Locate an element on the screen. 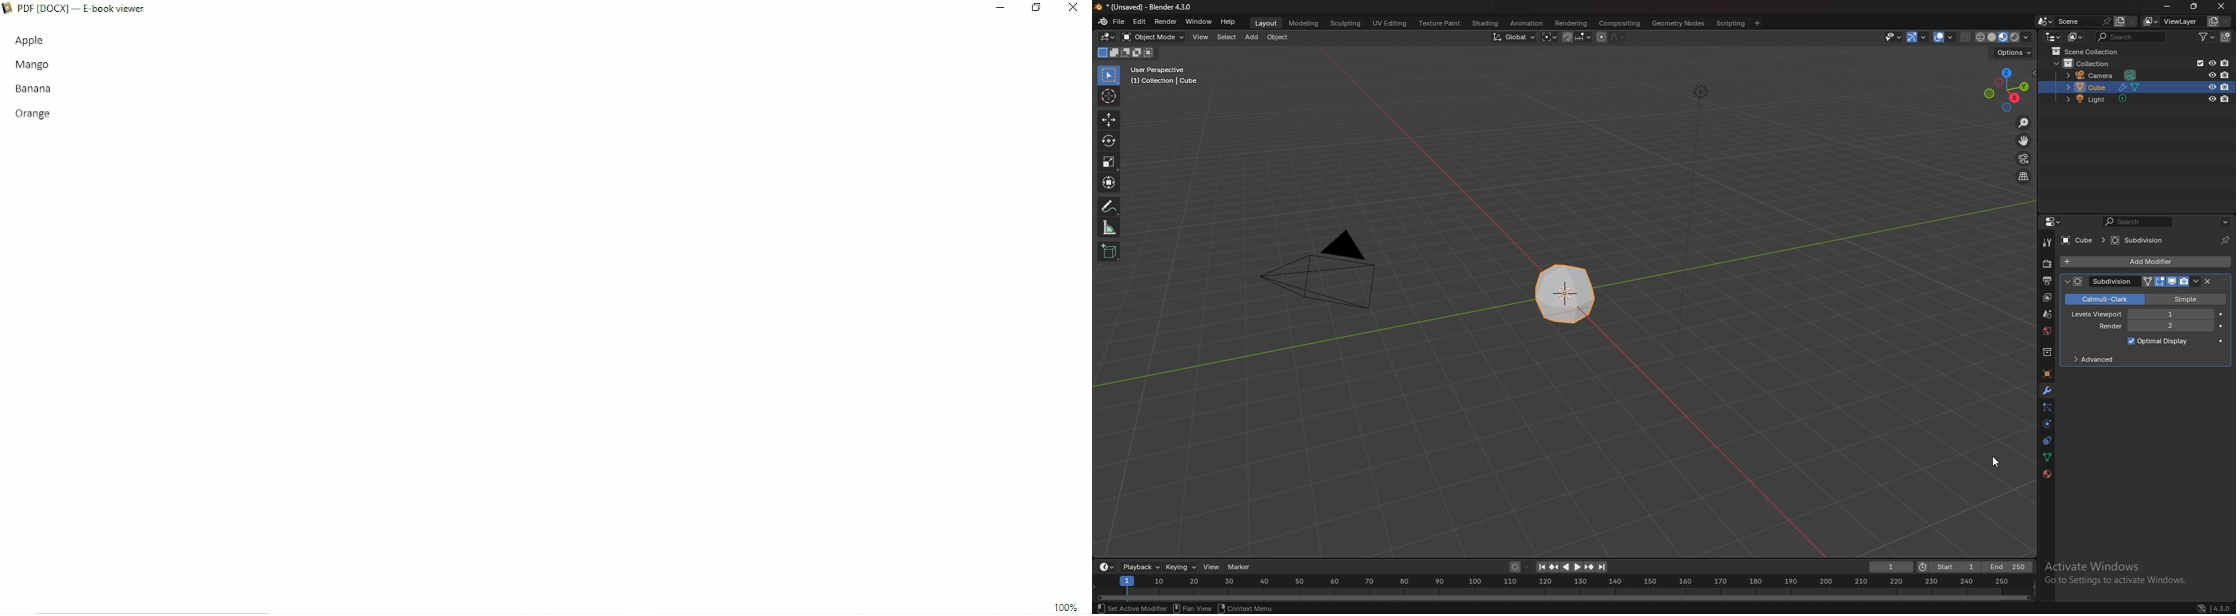 The height and width of the screenshot is (616, 2240). annotate is located at coordinates (1109, 207).